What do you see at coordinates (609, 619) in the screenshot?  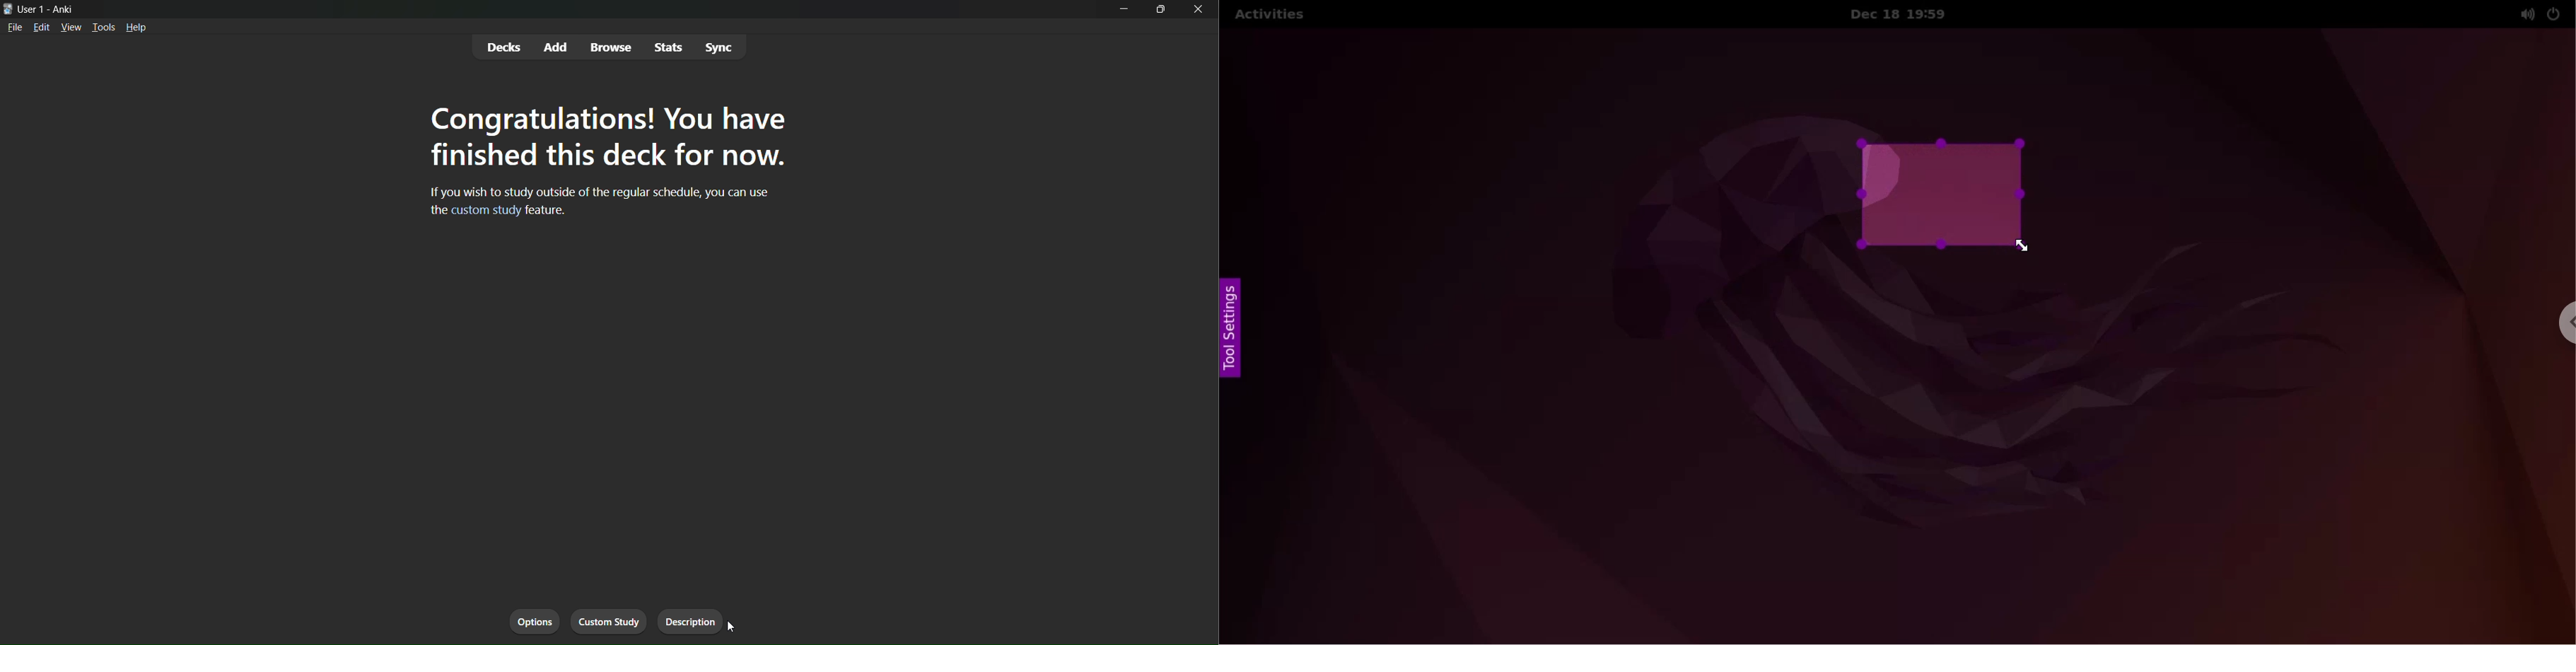 I see `custom study` at bounding box center [609, 619].